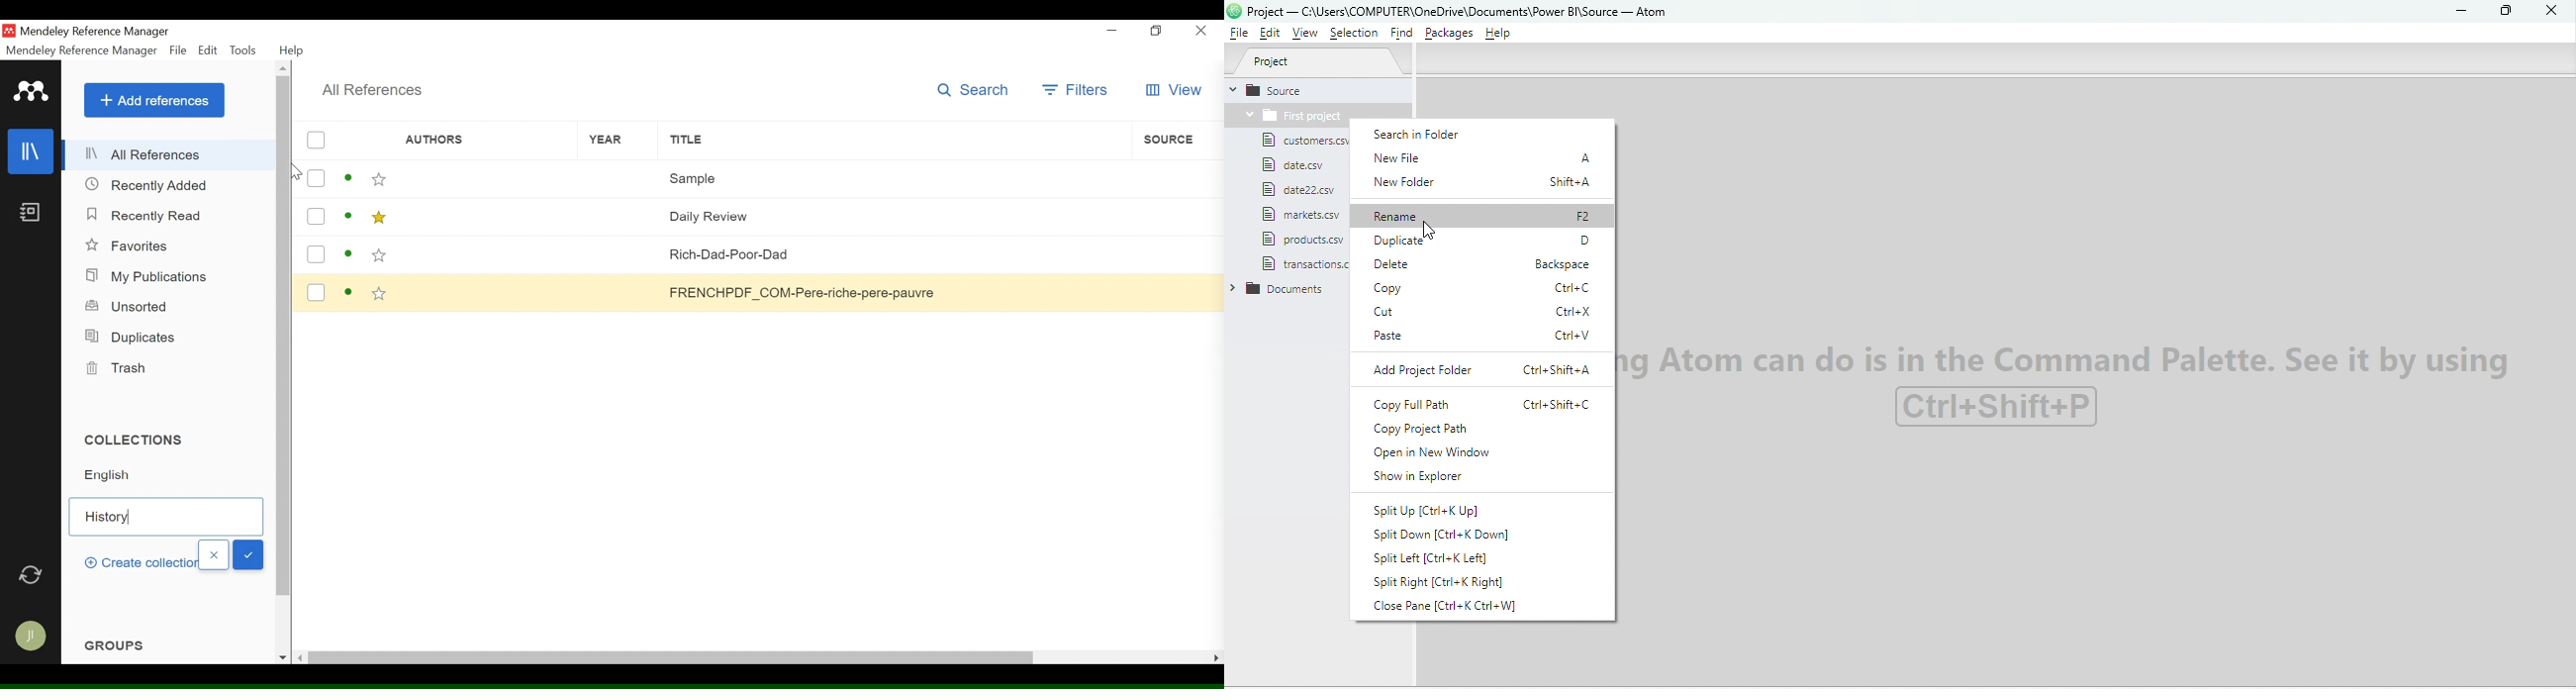  Describe the element at coordinates (10, 31) in the screenshot. I see `Mendeley Desktop Icon` at that location.